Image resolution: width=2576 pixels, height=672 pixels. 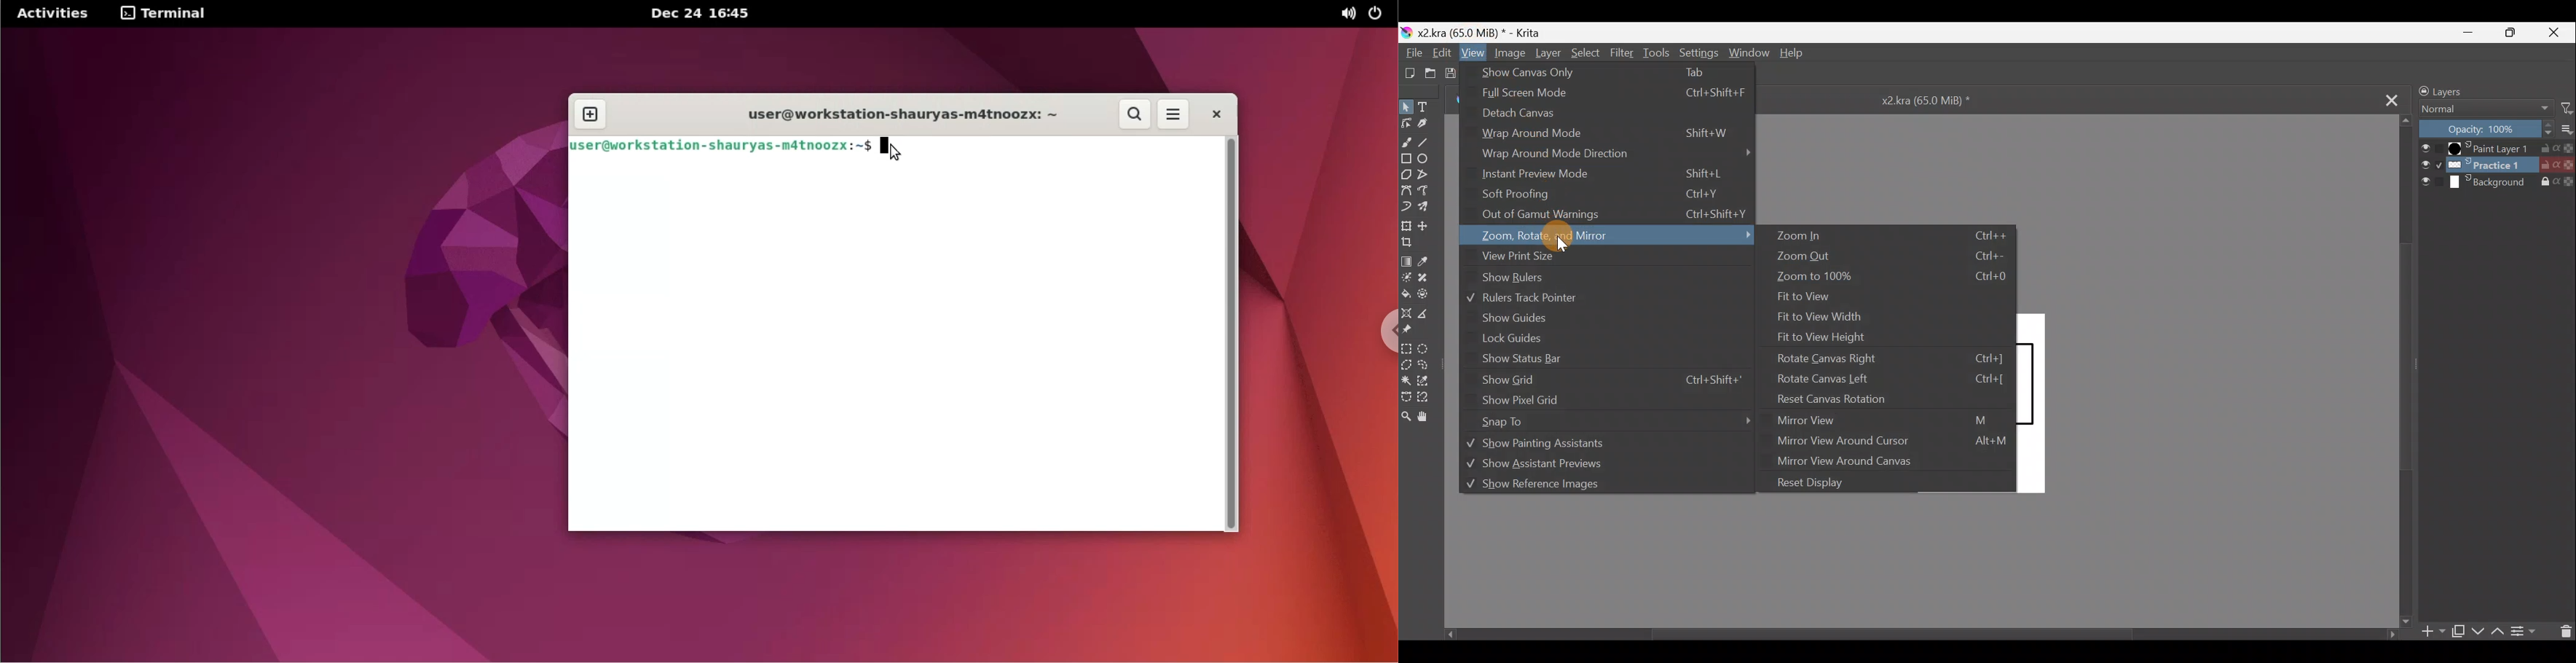 I want to click on Smart patch tool, so click(x=1429, y=279).